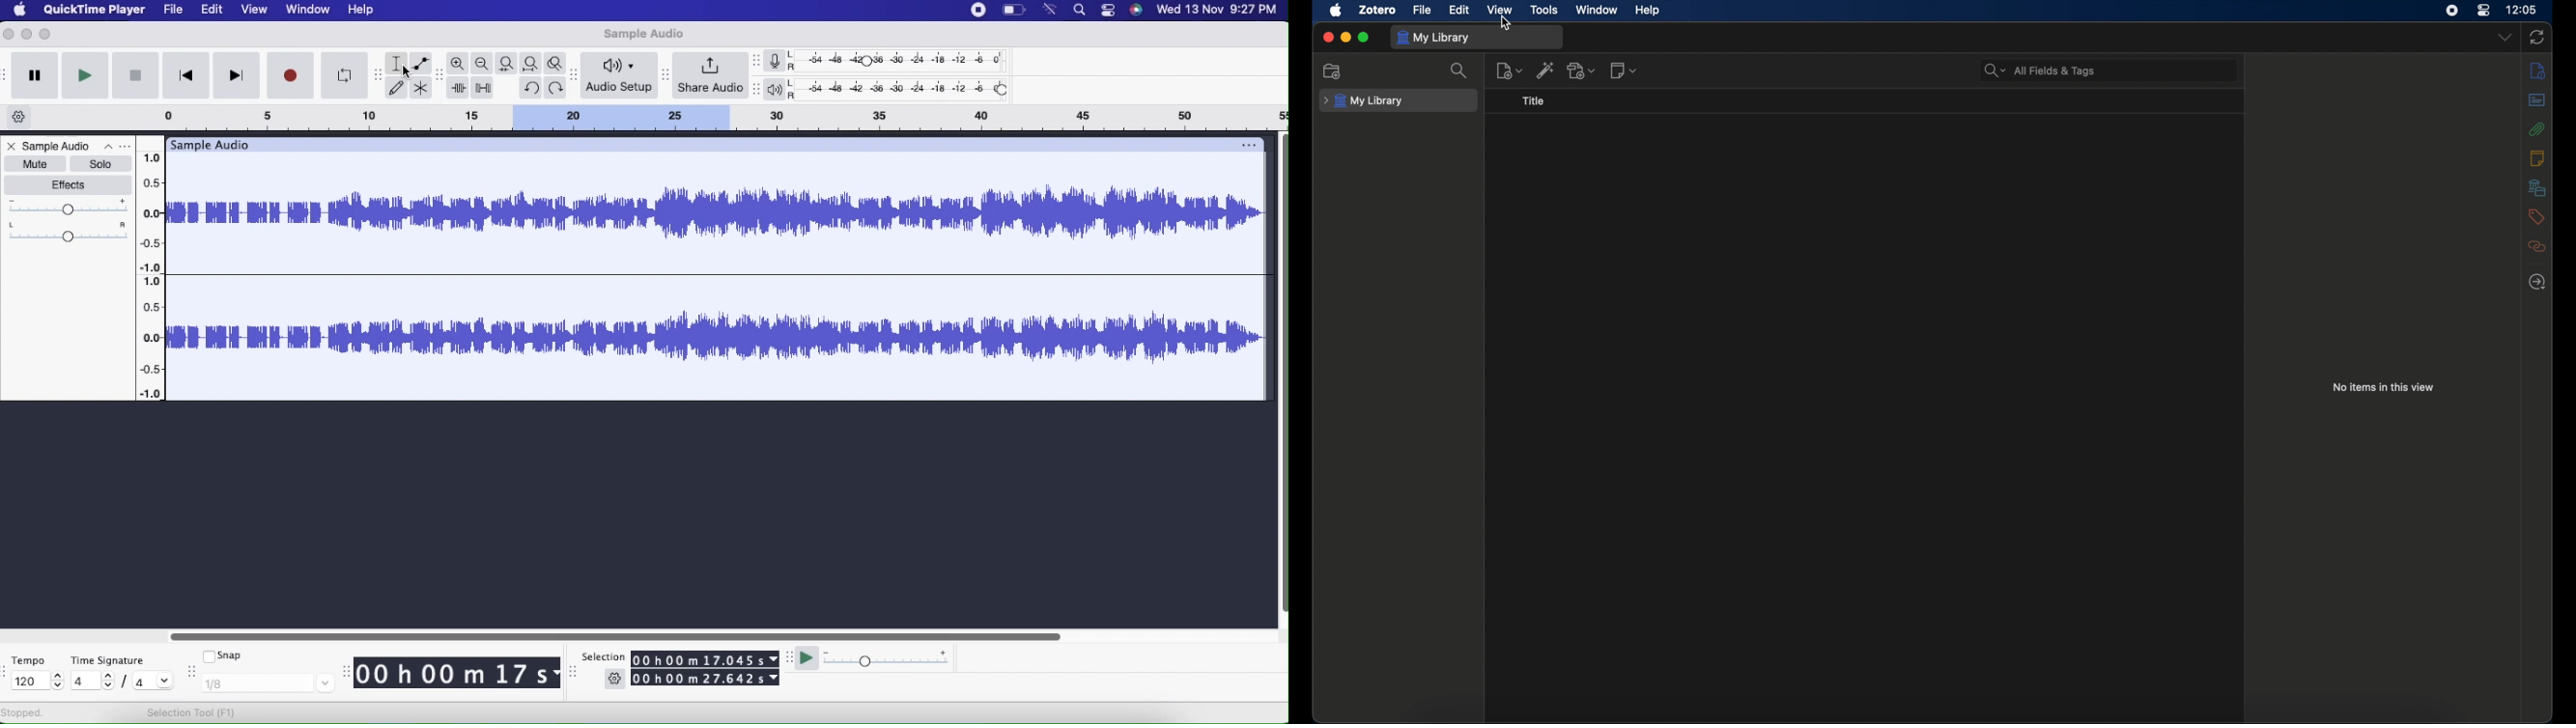 The height and width of the screenshot is (728, 2576). What do you see at coordinates (27, 34) in the screenshot?
I see `Minimize` at bounding box center [27, 34].